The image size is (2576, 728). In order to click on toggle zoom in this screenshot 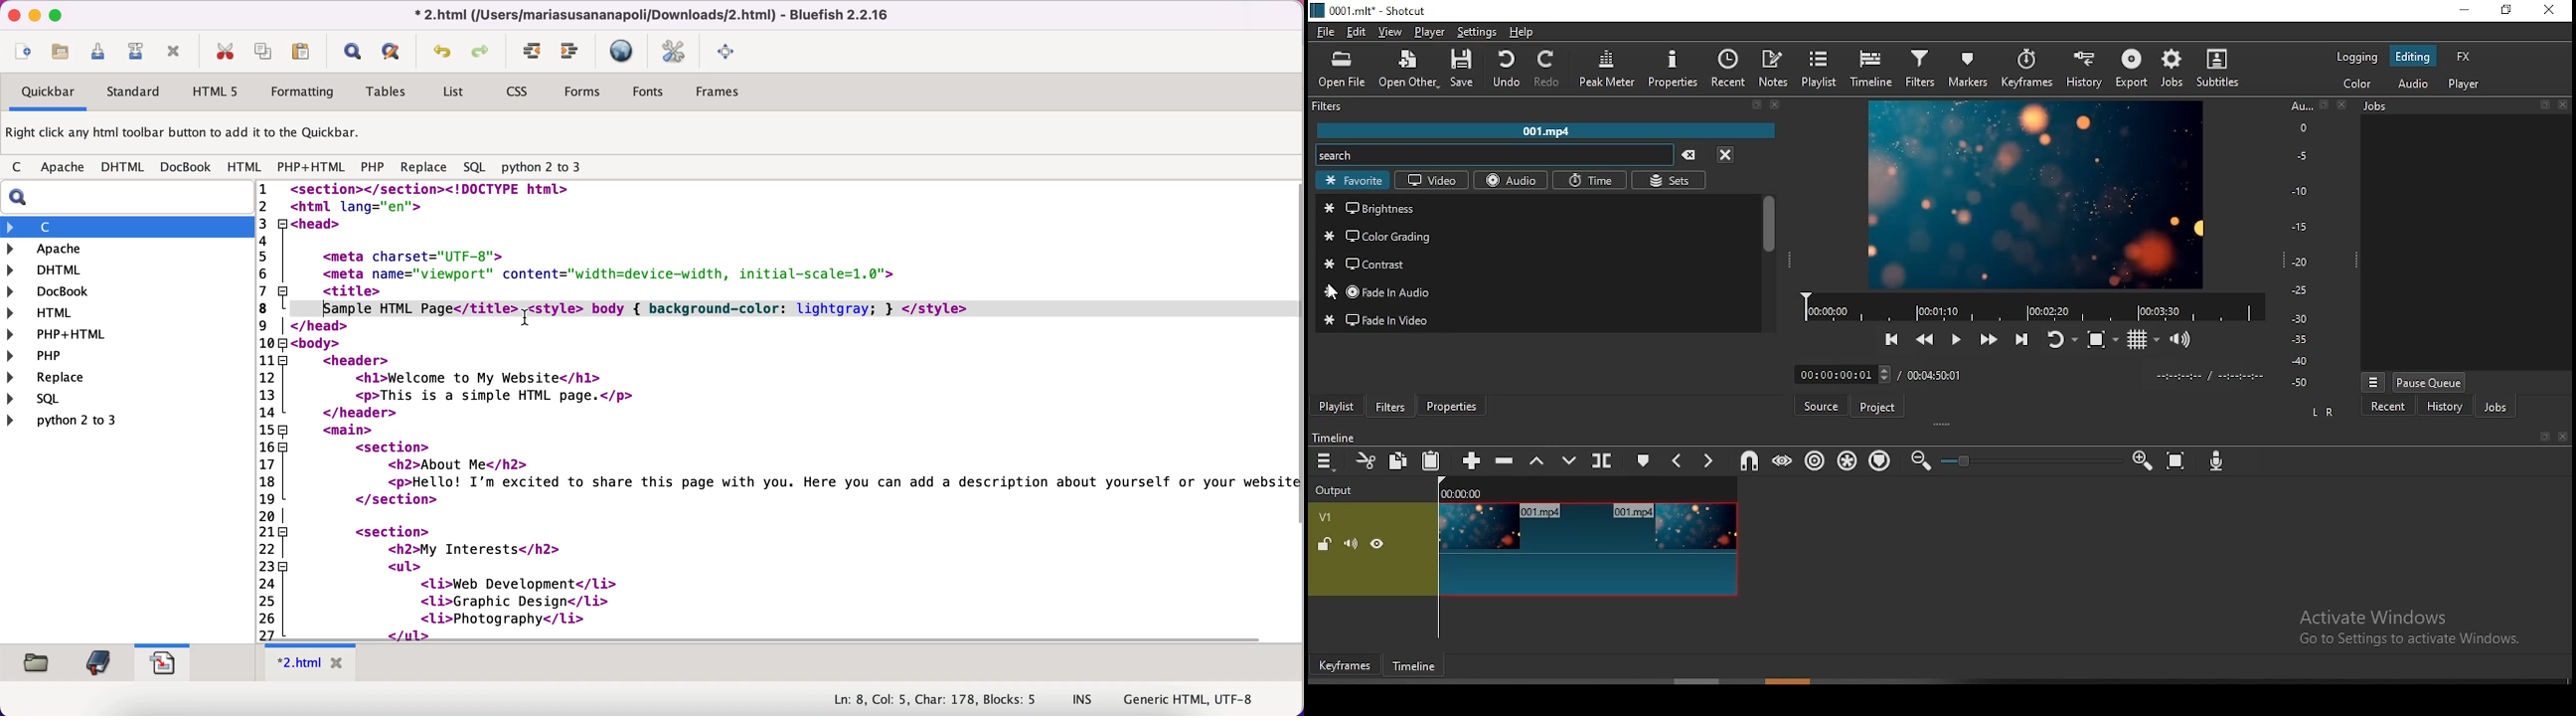, I will do `click(2098, 340)`.